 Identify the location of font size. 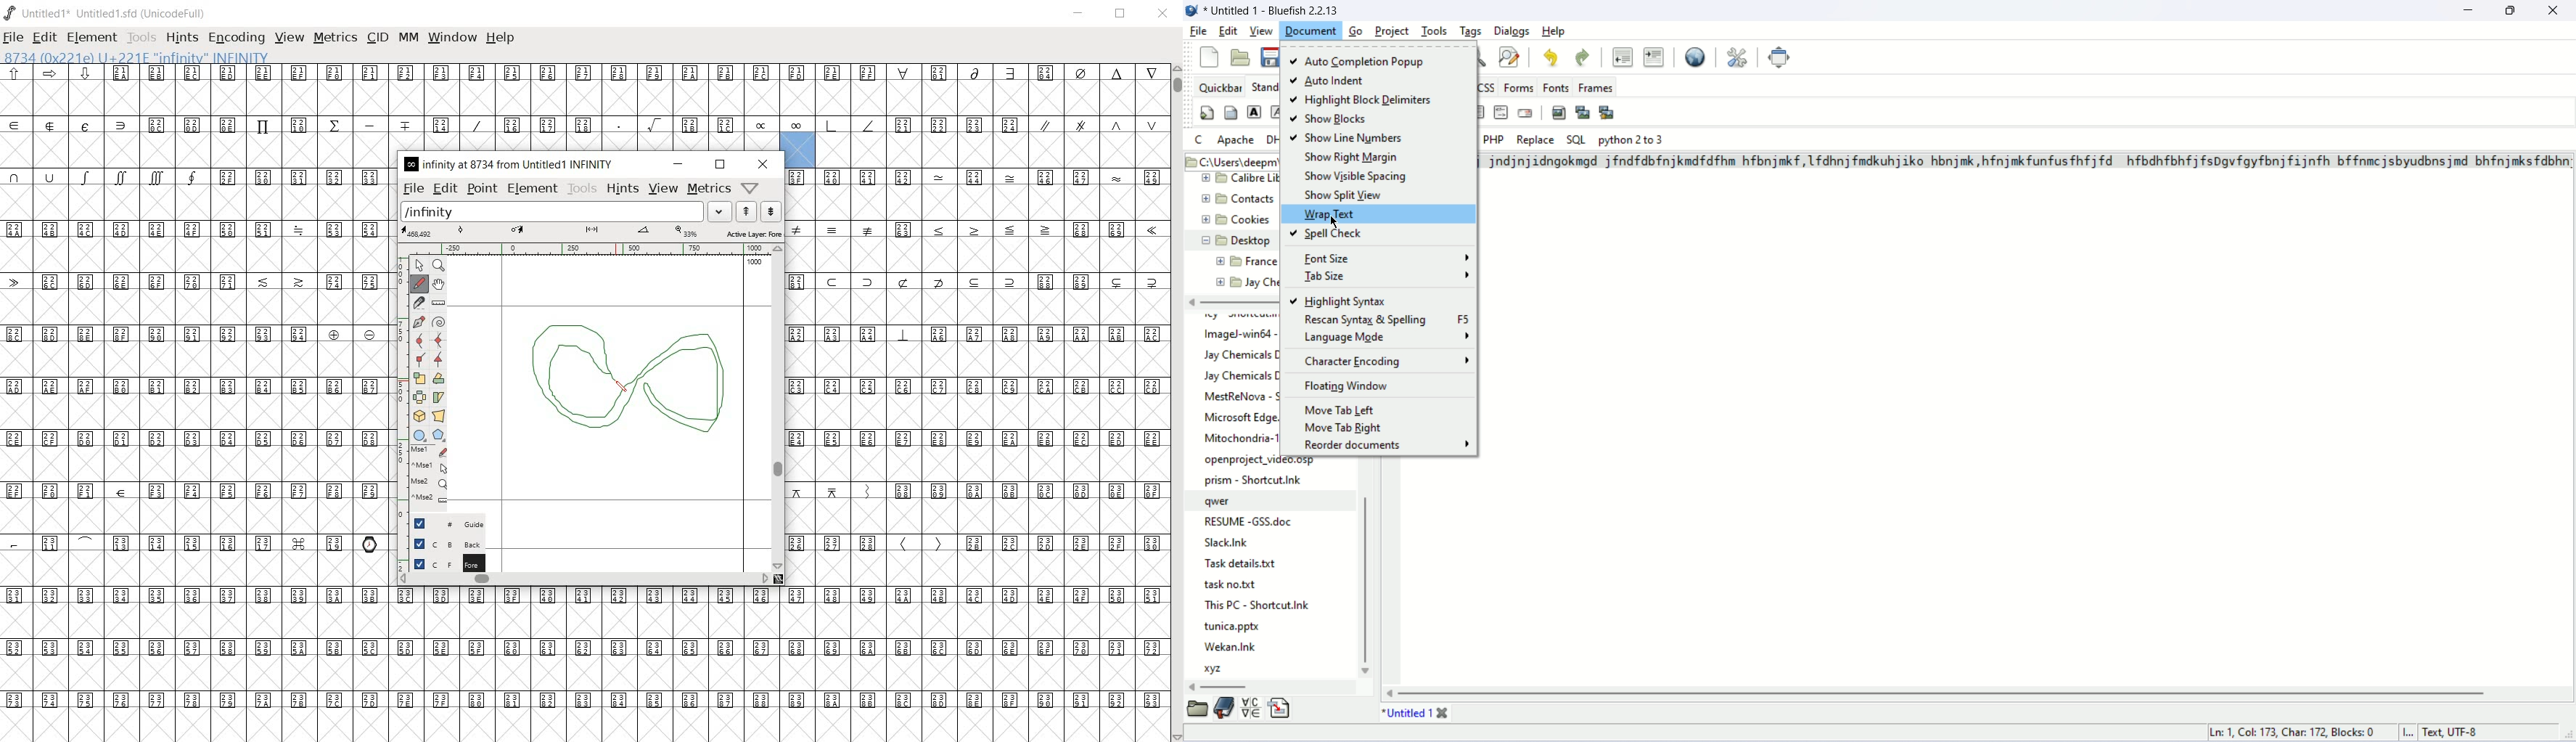
(1385, 259).